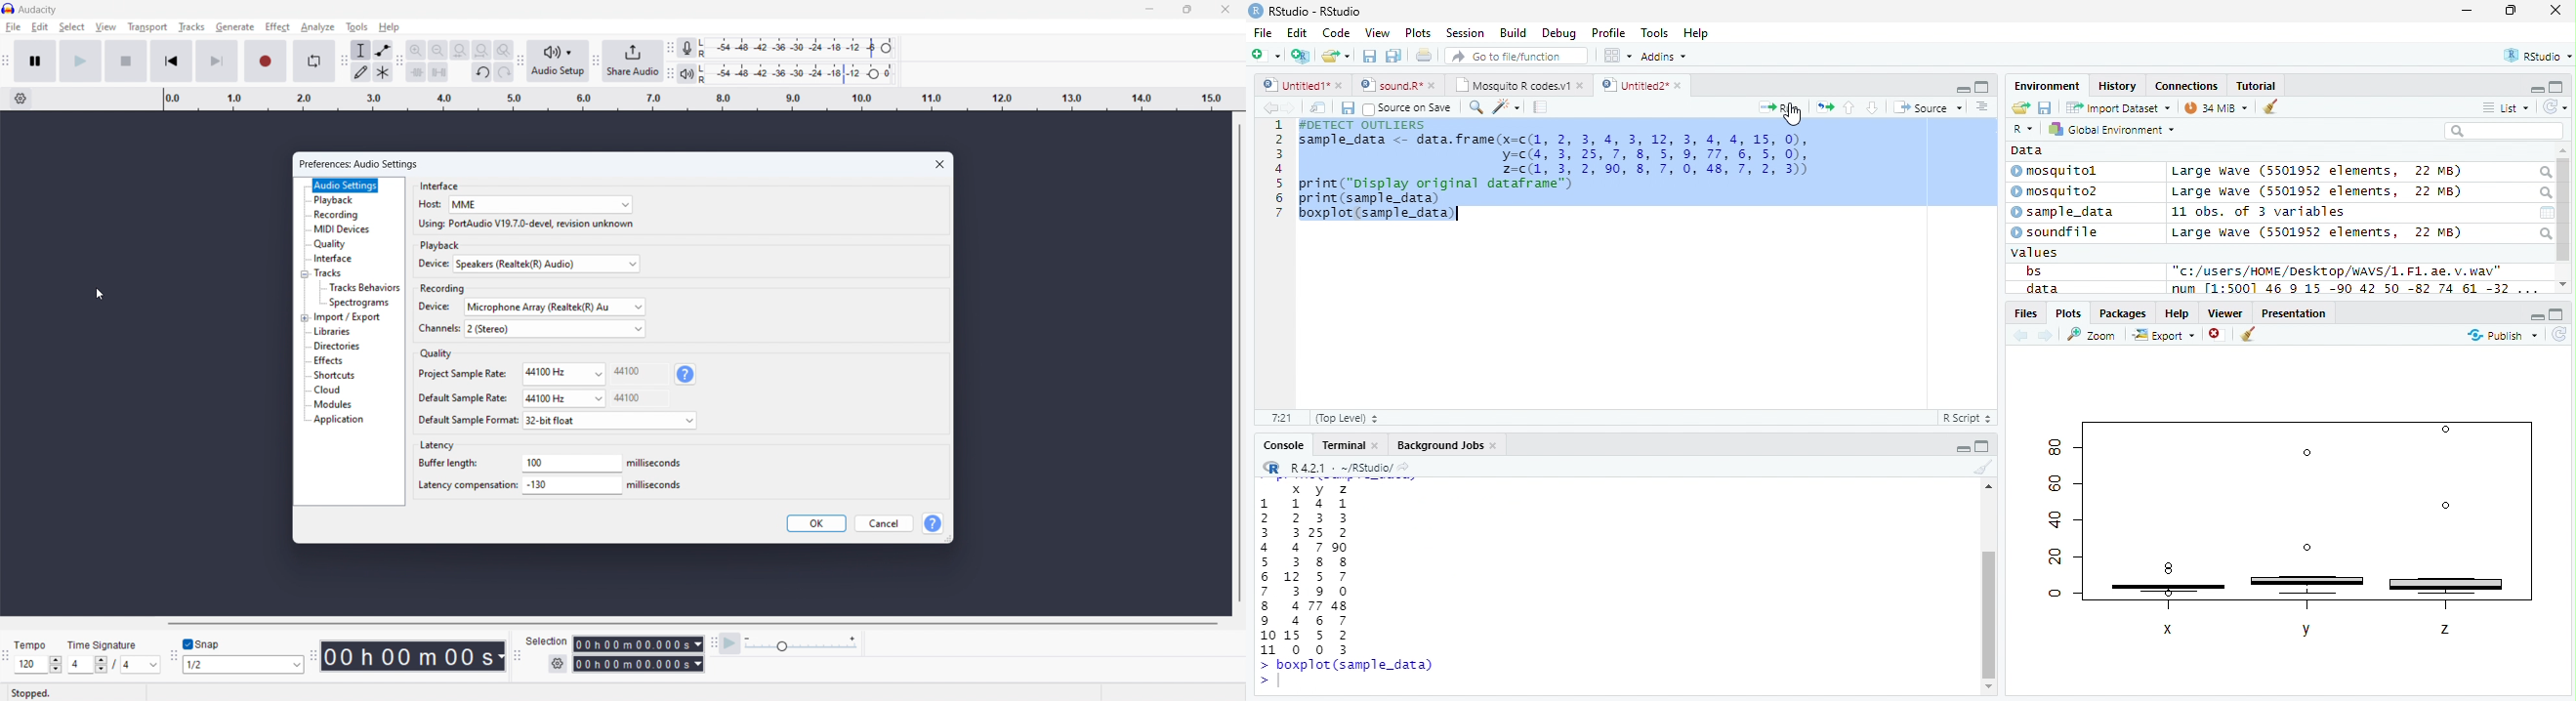 The height and width of the screenshot is (728, 2576). Describe the element at coordinates (364, 288) in the screenshot. I see `tracks behavior` at that location.